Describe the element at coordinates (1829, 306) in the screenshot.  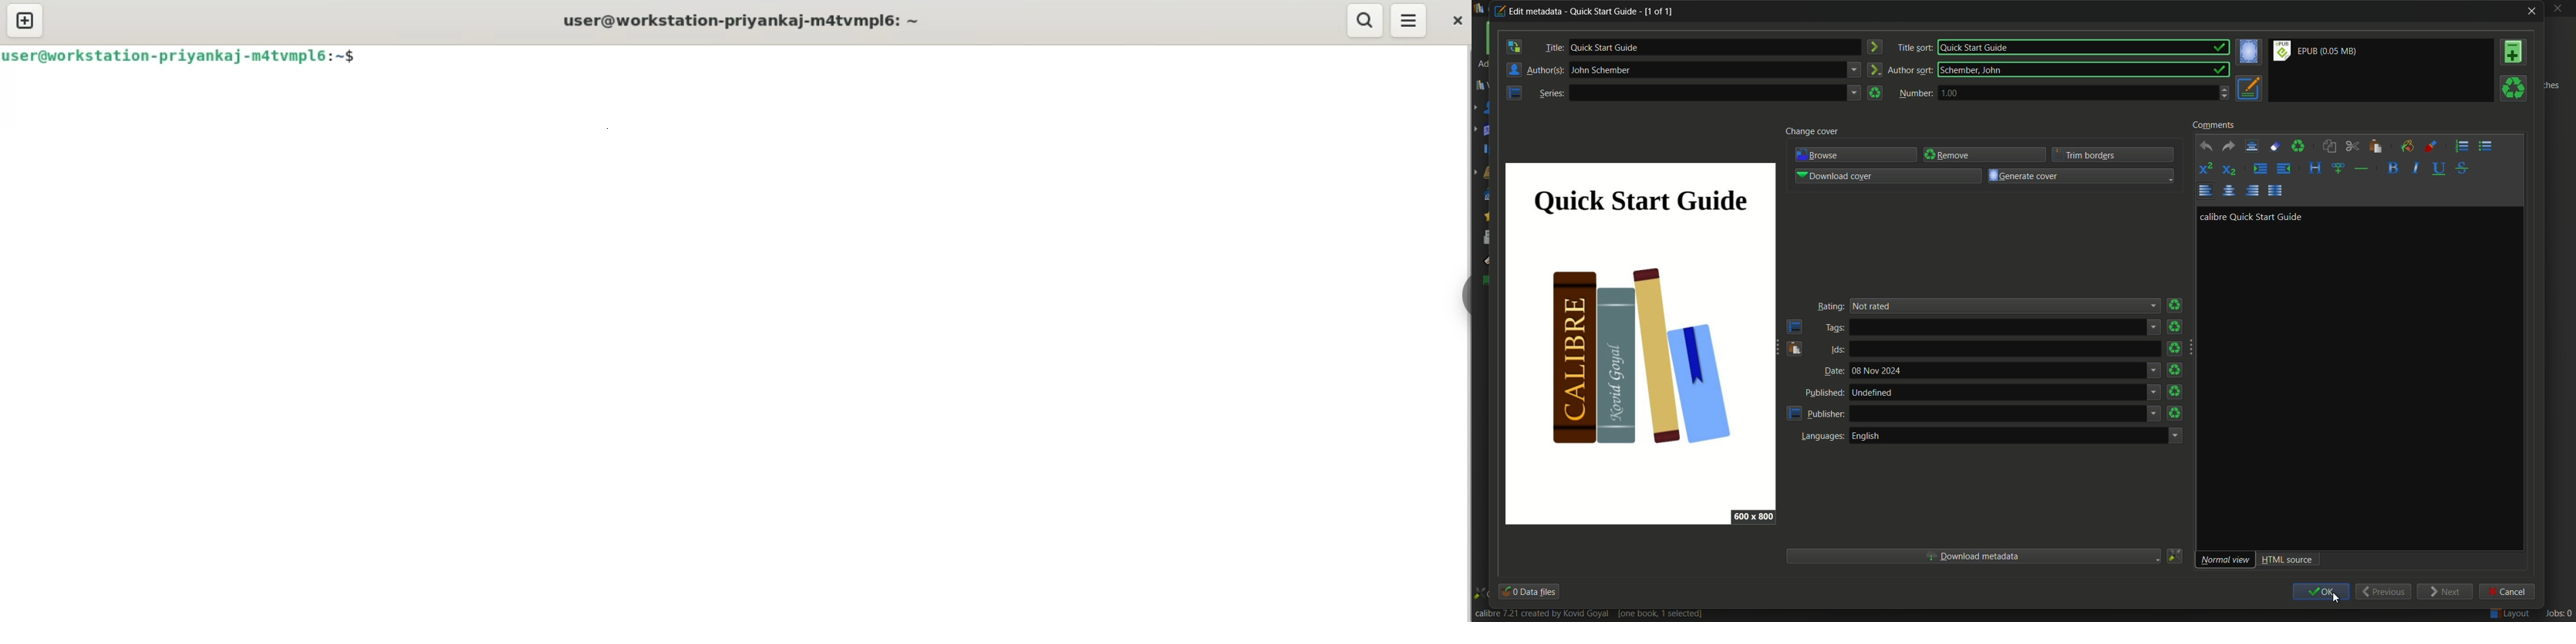
I see `Rating:` at that location.